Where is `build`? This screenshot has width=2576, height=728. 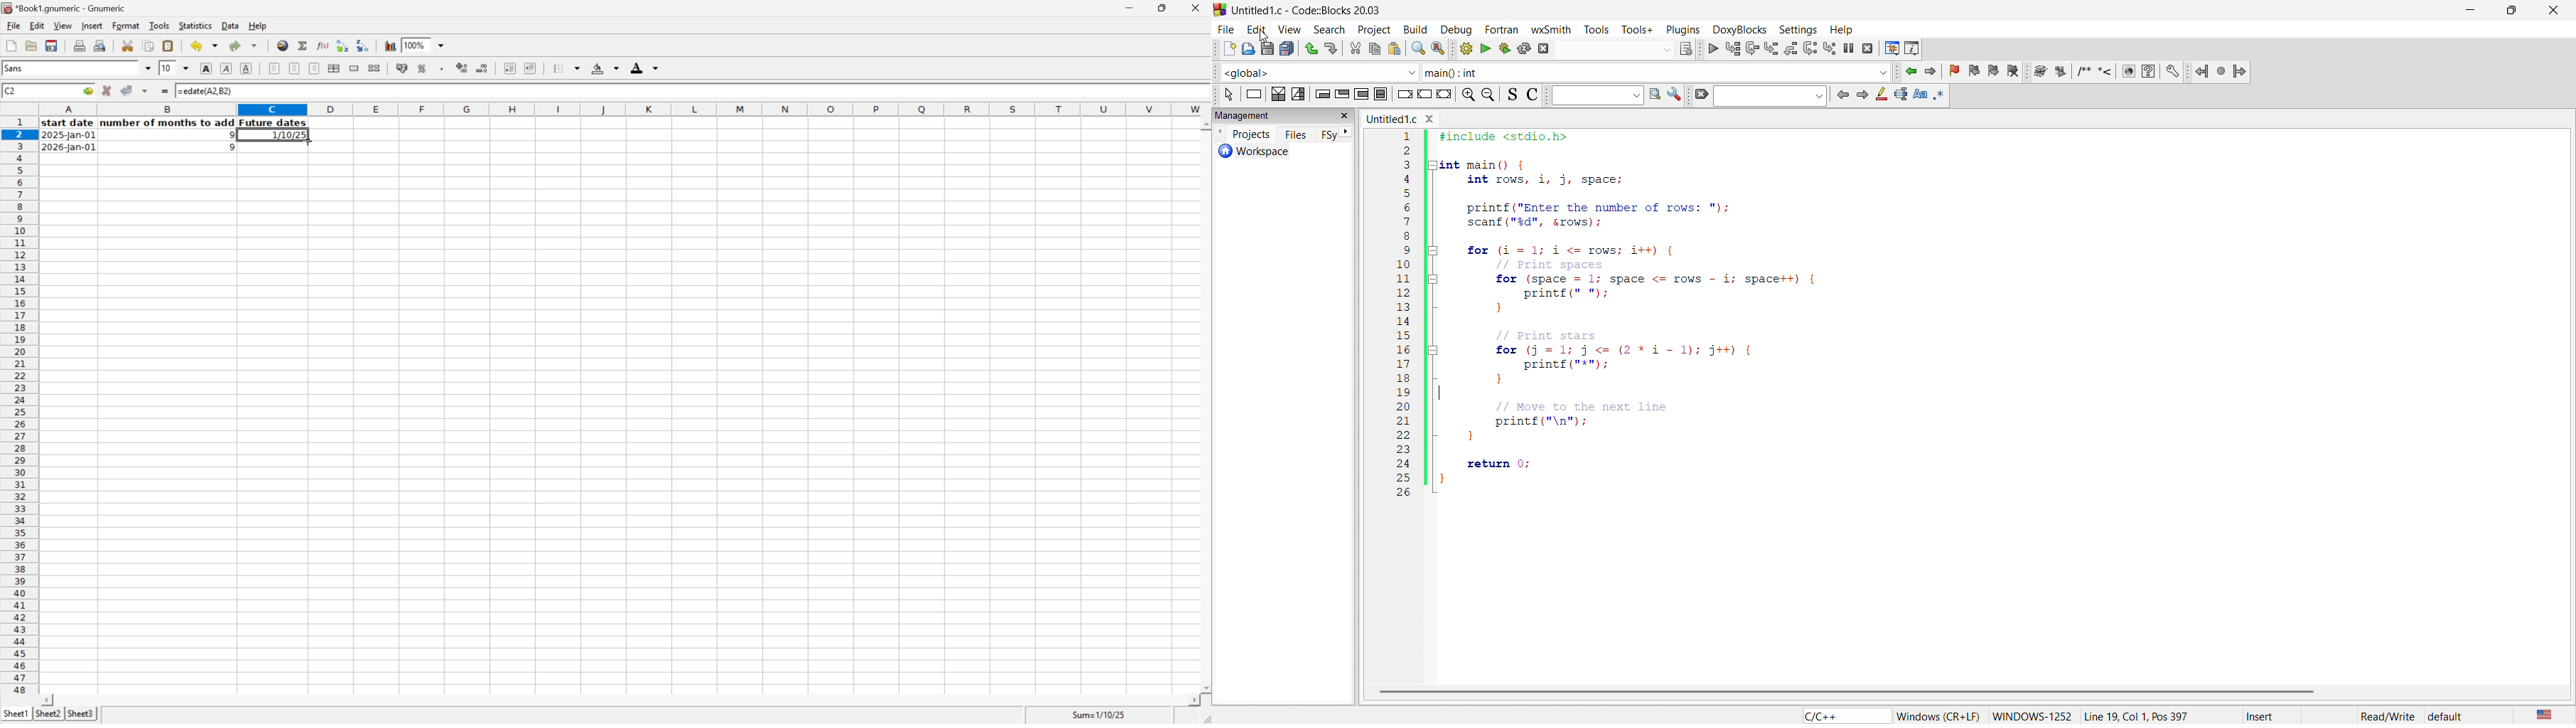
build is located at coordinates (1414, 28).